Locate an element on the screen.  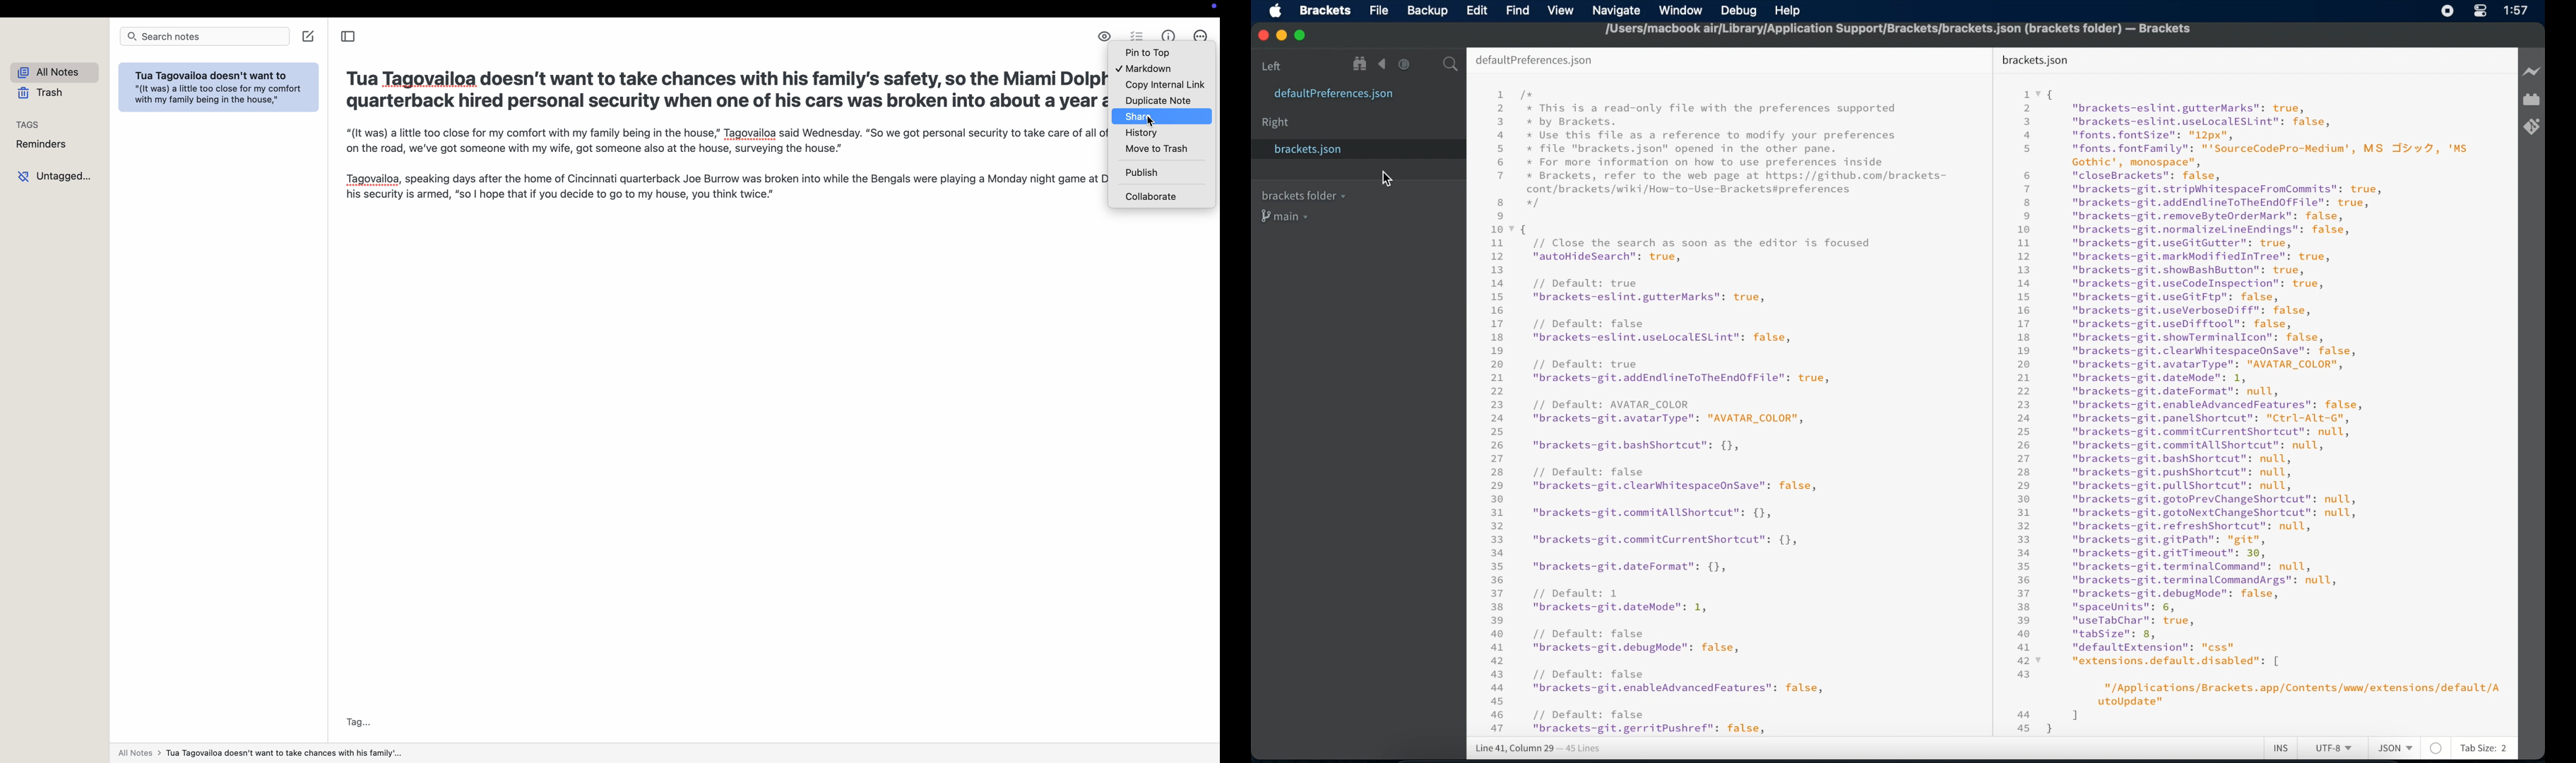
tab size: 2 is located at coordinates (2484, 749).